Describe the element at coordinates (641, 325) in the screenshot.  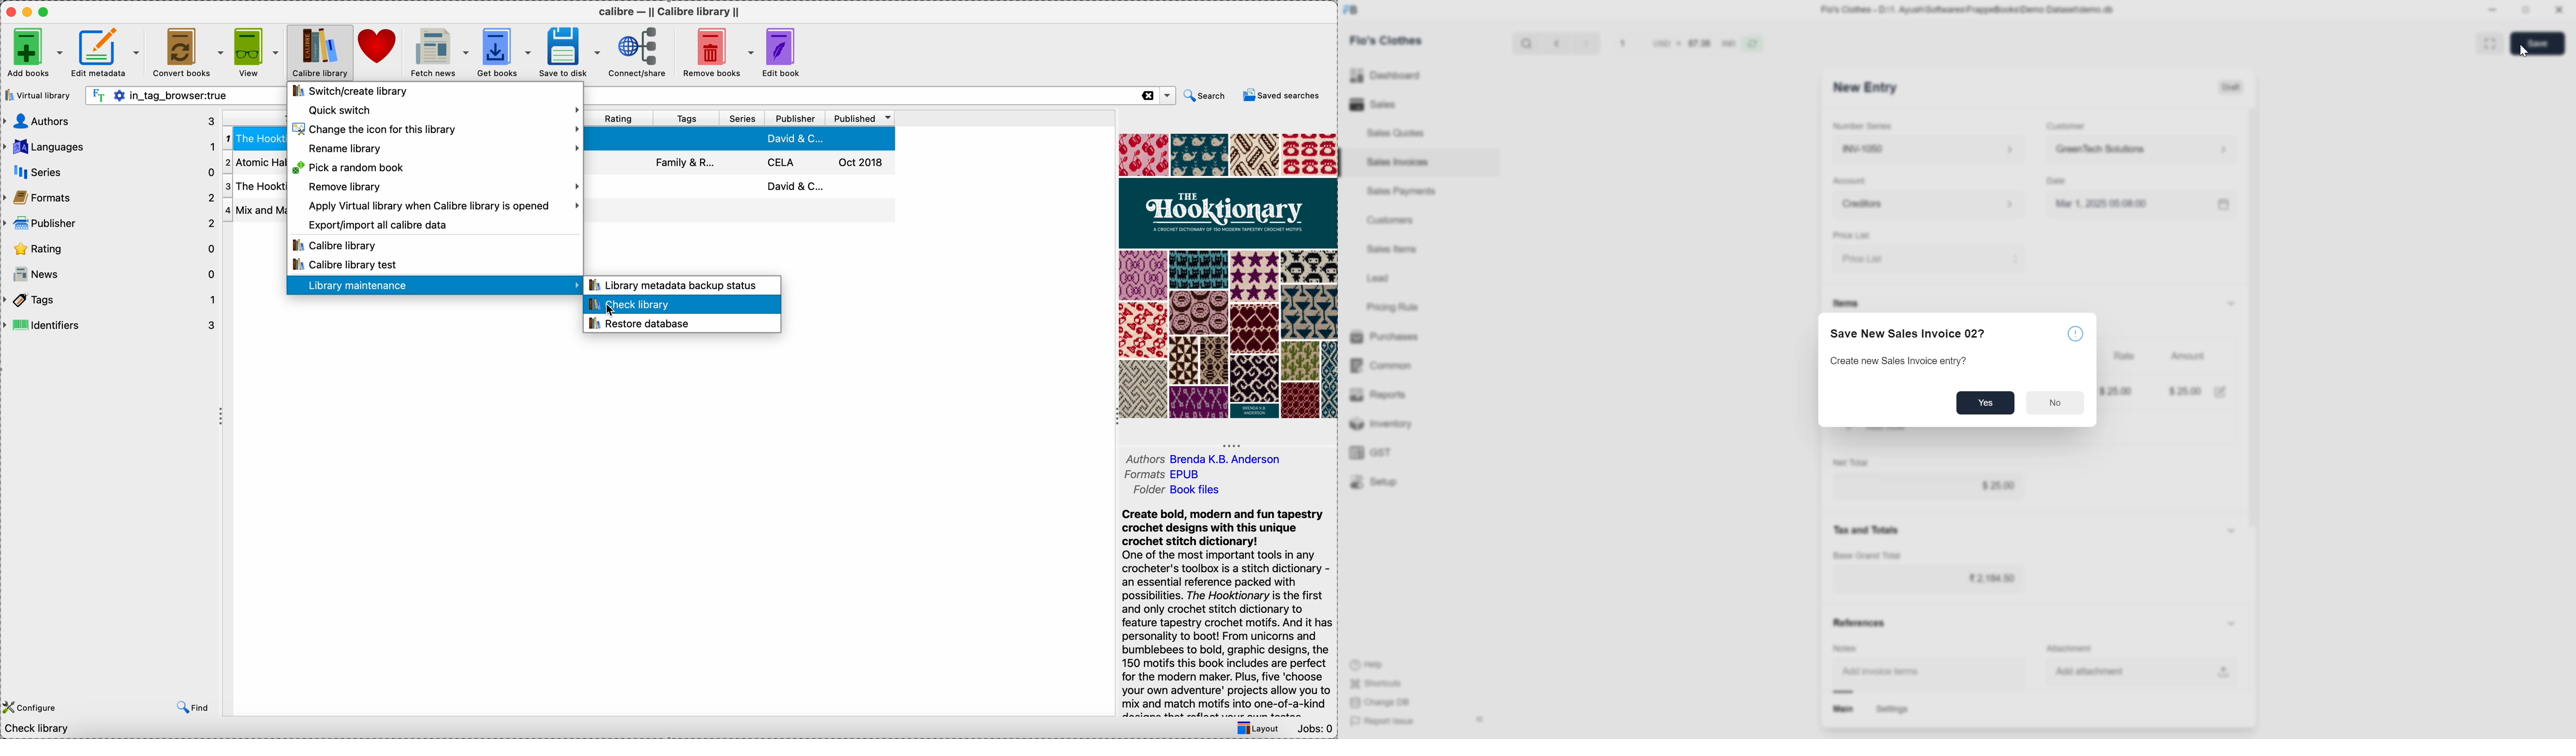
I see `restore database` at that location.